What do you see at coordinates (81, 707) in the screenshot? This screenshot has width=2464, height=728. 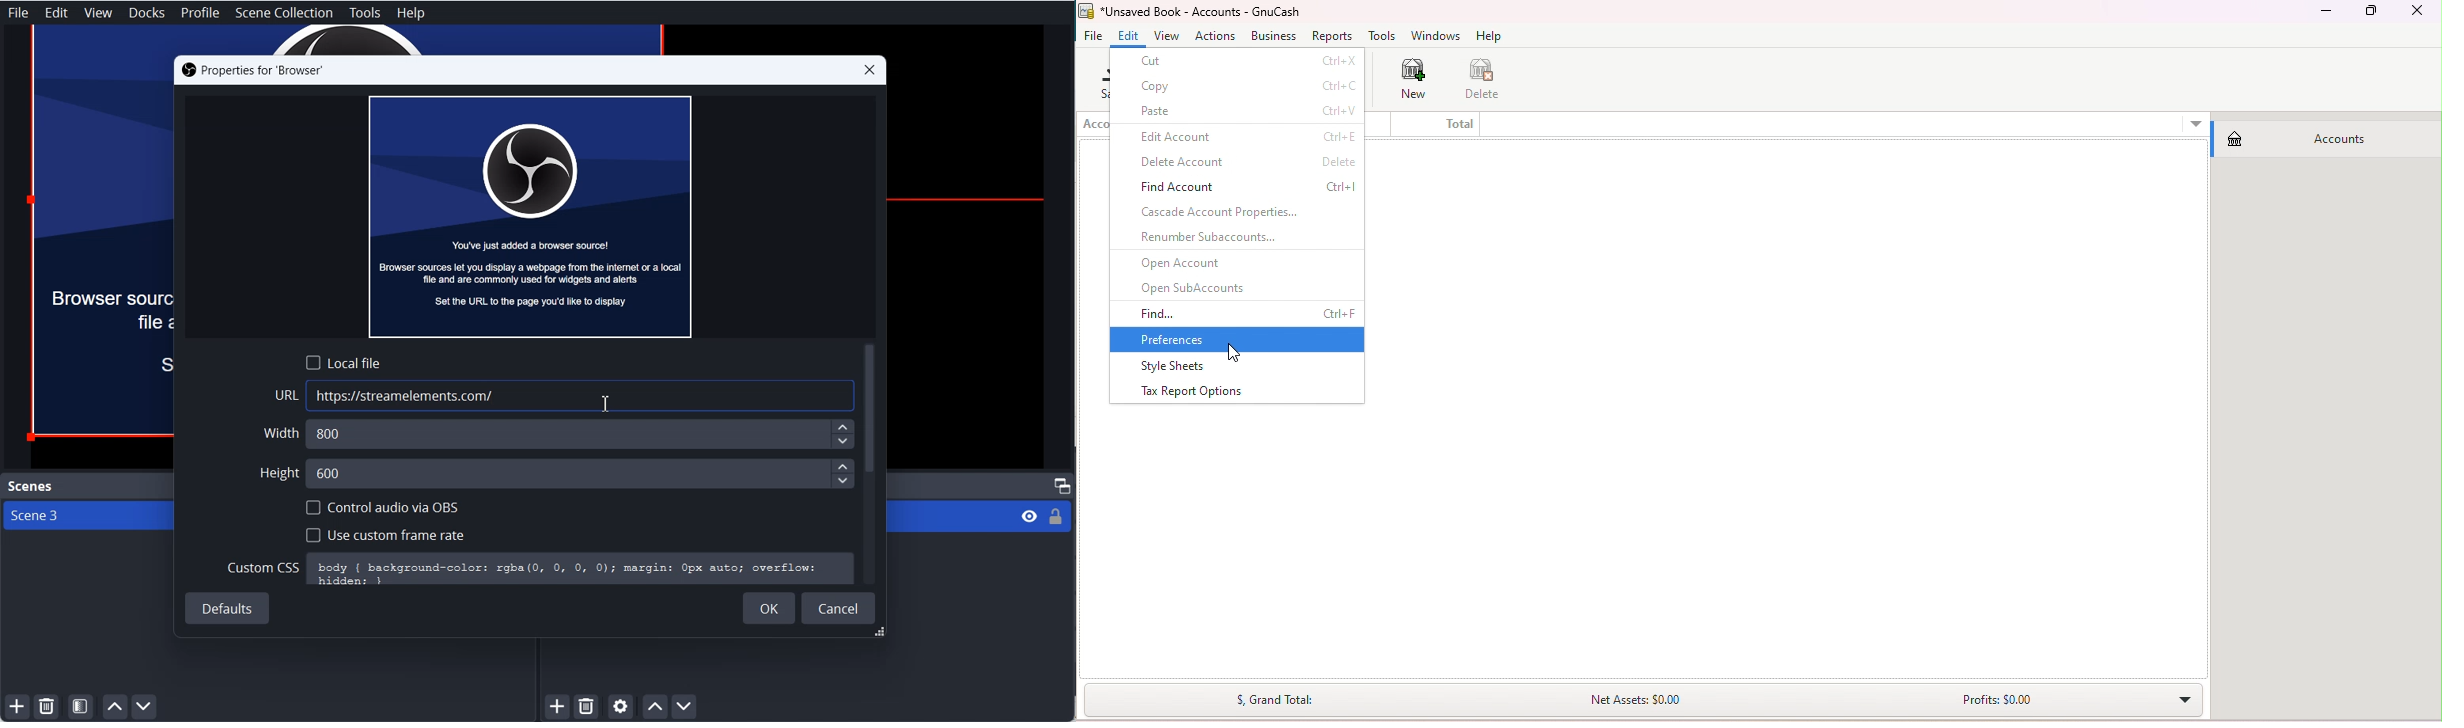 I see `Open Scene filter` at bounding box center [81, 707].